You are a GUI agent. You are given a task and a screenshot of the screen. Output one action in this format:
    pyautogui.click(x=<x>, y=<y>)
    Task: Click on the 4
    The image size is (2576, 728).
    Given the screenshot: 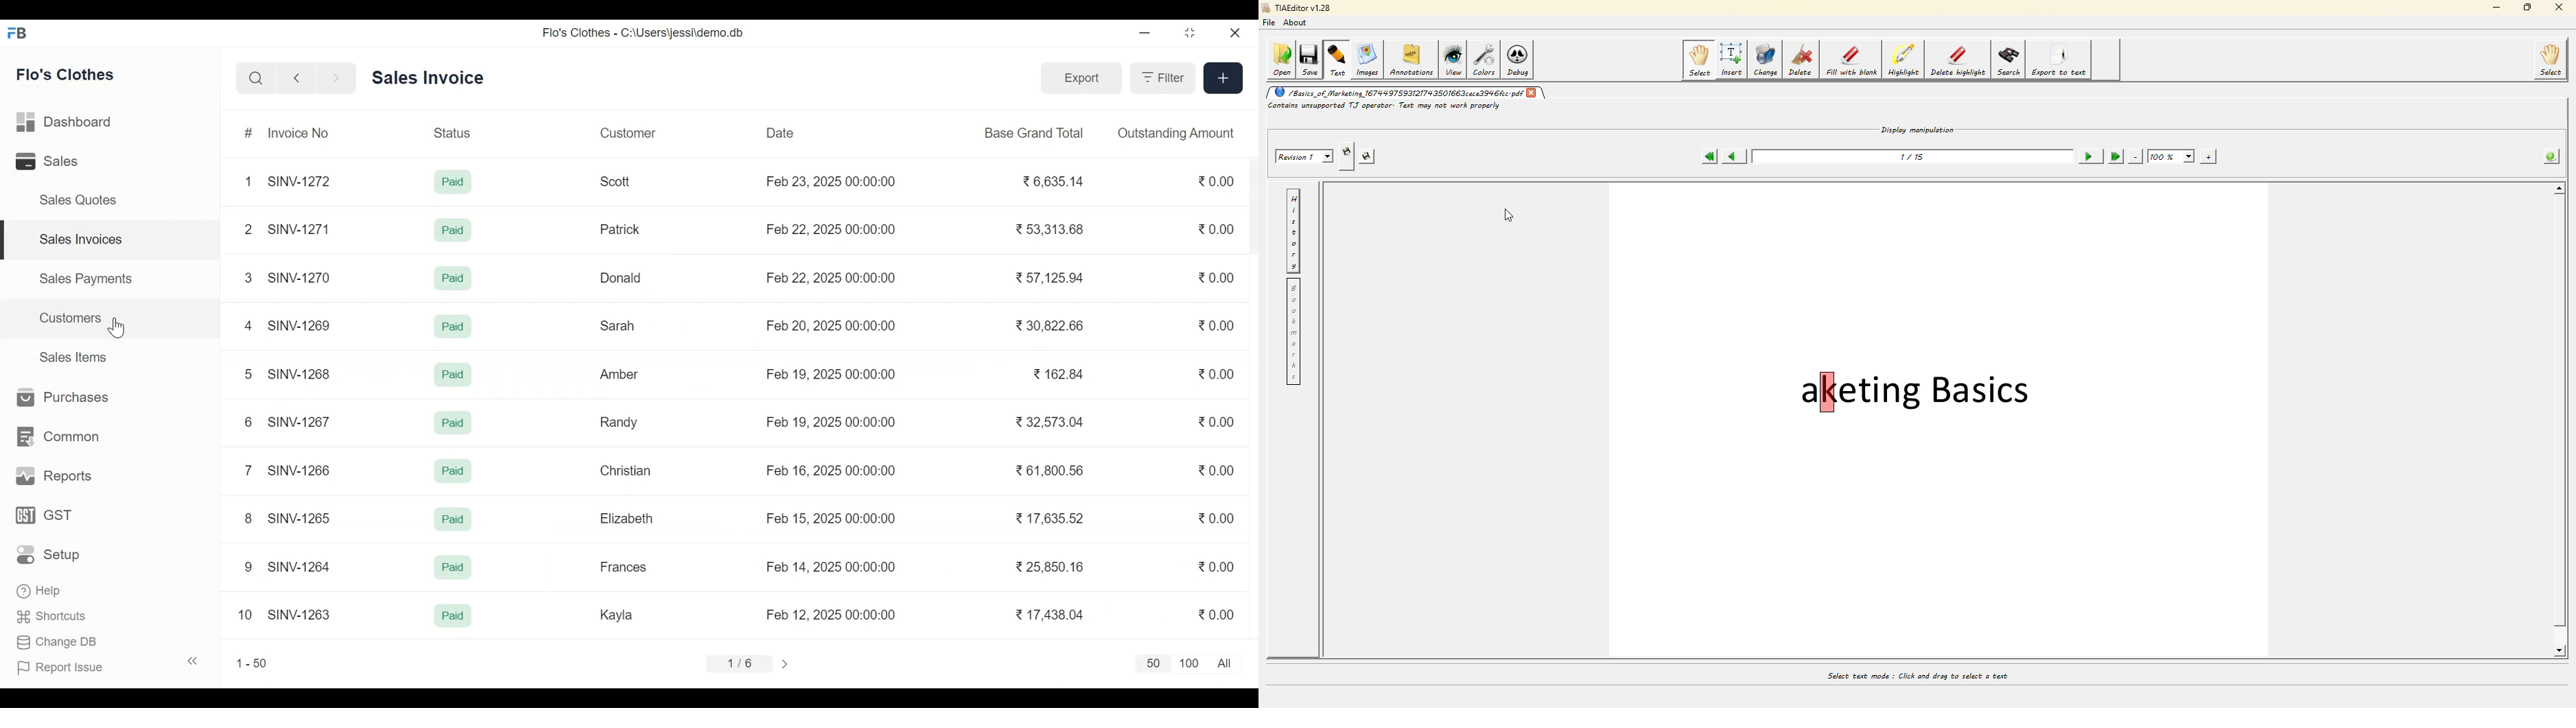 What is the action you would take?
    pyautogui.click(x=248, y=326)
    